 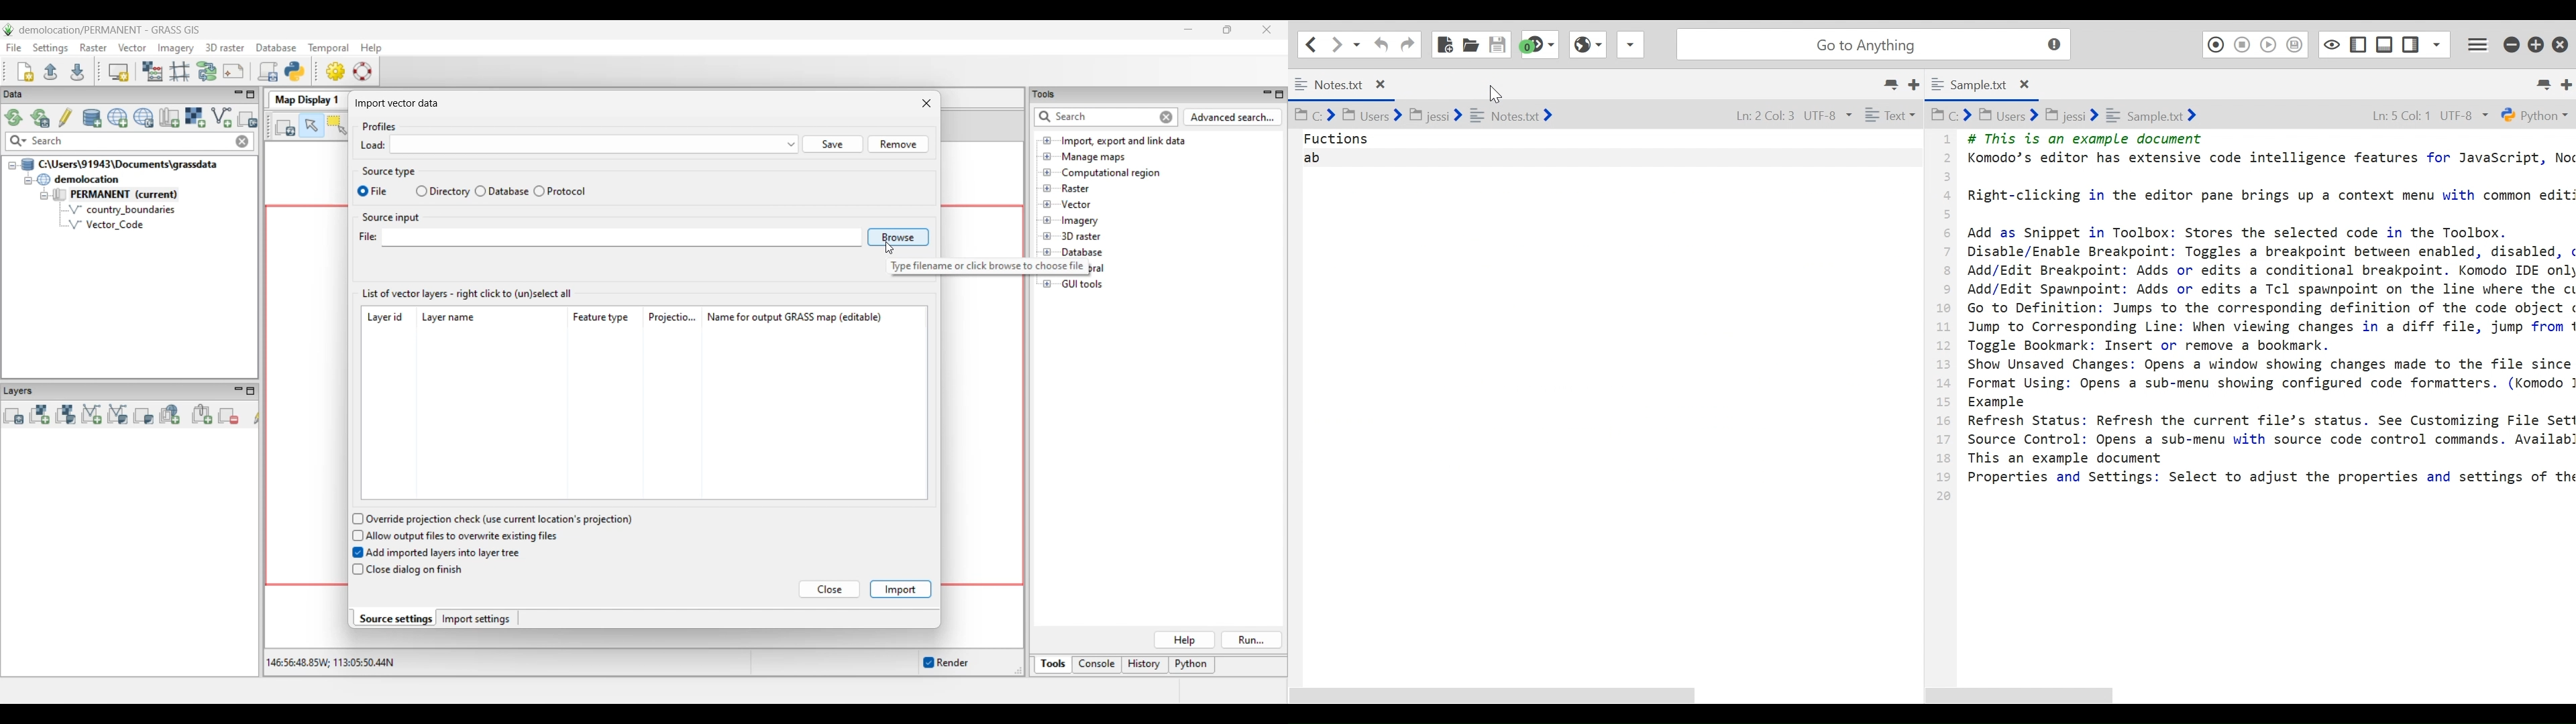 What do you see at coordinates (2568, 82) in the screenshot?
I see `Add new Tab` at bounding box center [2568, 82].